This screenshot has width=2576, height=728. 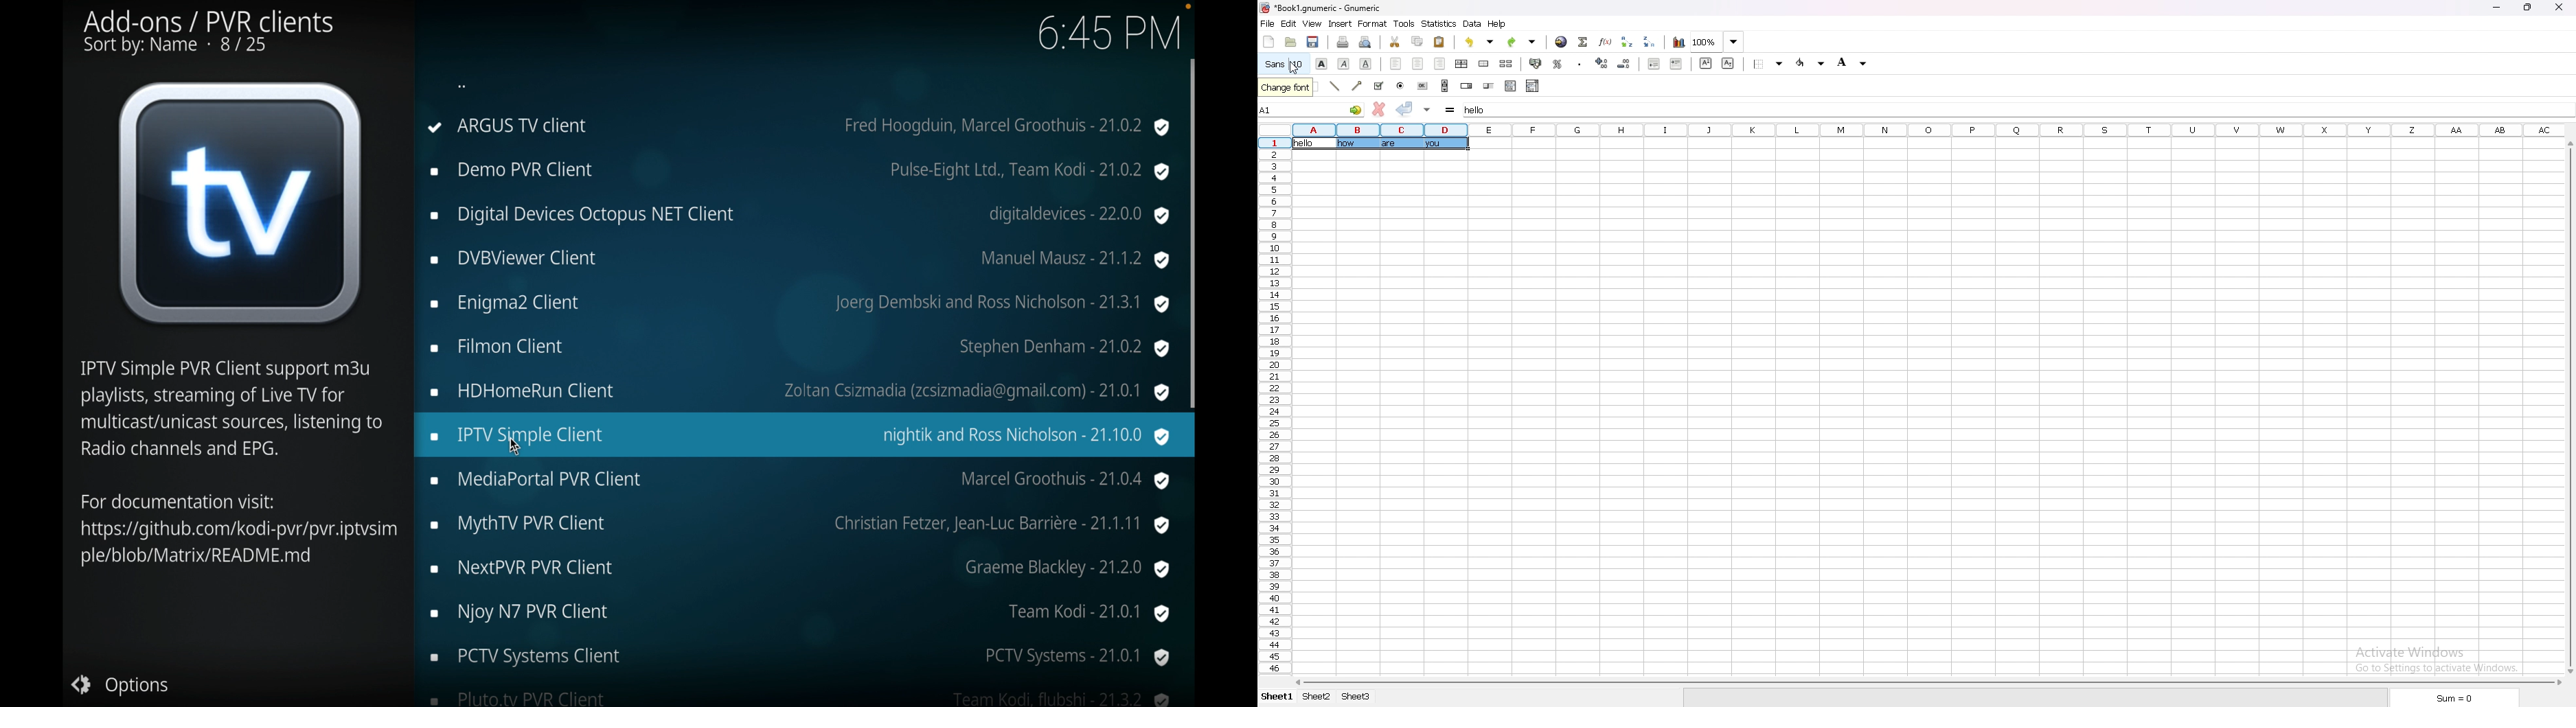 What do you see at coordinates (1810, 63) in the screenshot?
I see `foreground` at bounding box center [1810, 63].